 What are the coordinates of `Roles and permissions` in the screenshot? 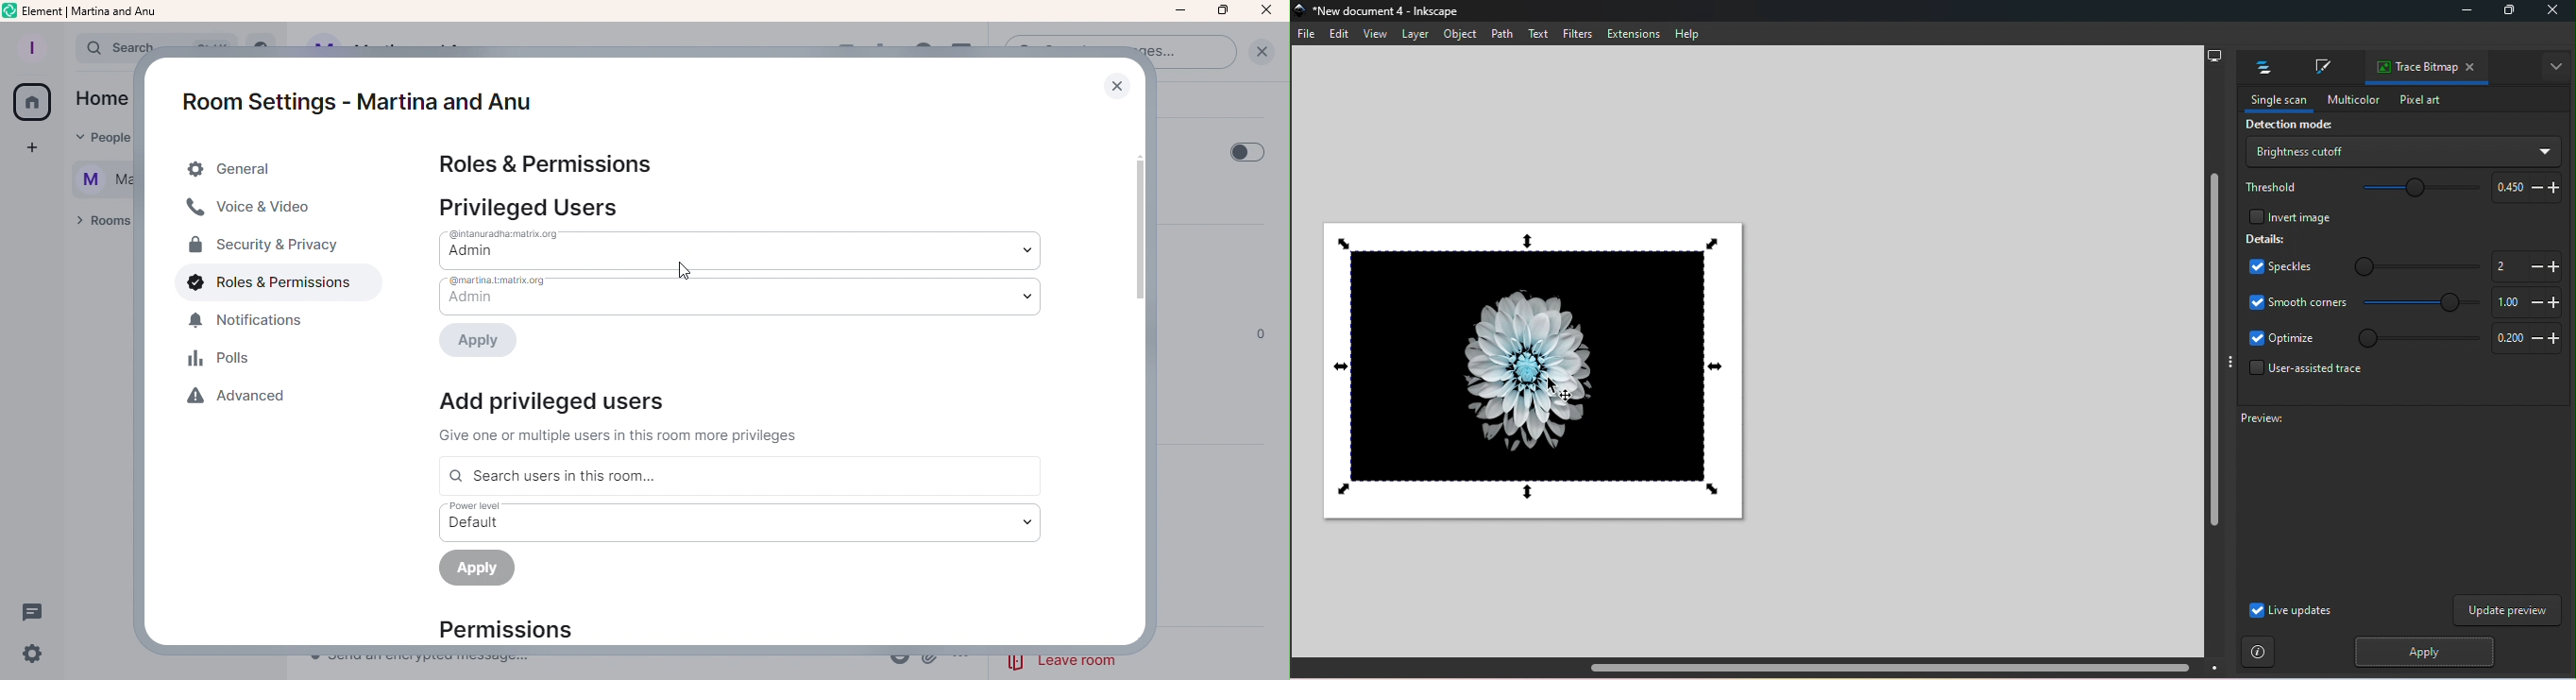 It's located at (548, 163).